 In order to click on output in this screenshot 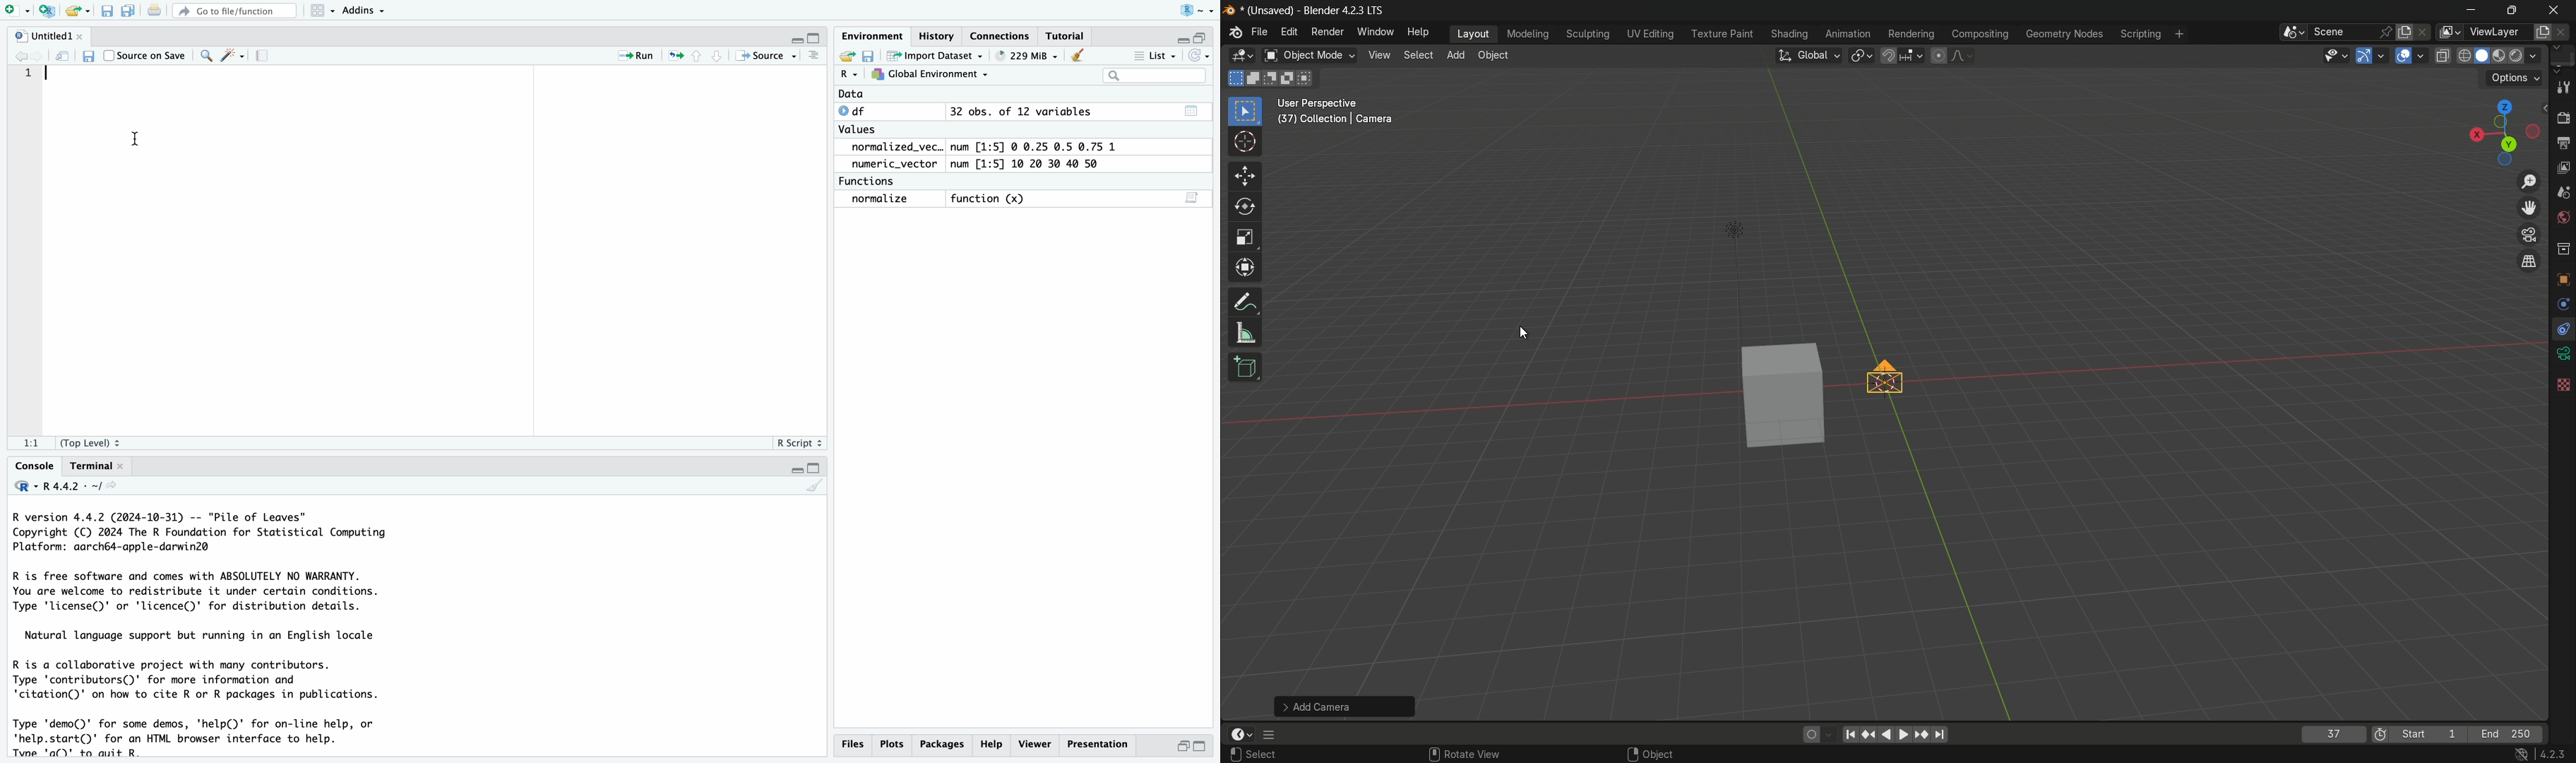, I will do `click(2562, 141)`.